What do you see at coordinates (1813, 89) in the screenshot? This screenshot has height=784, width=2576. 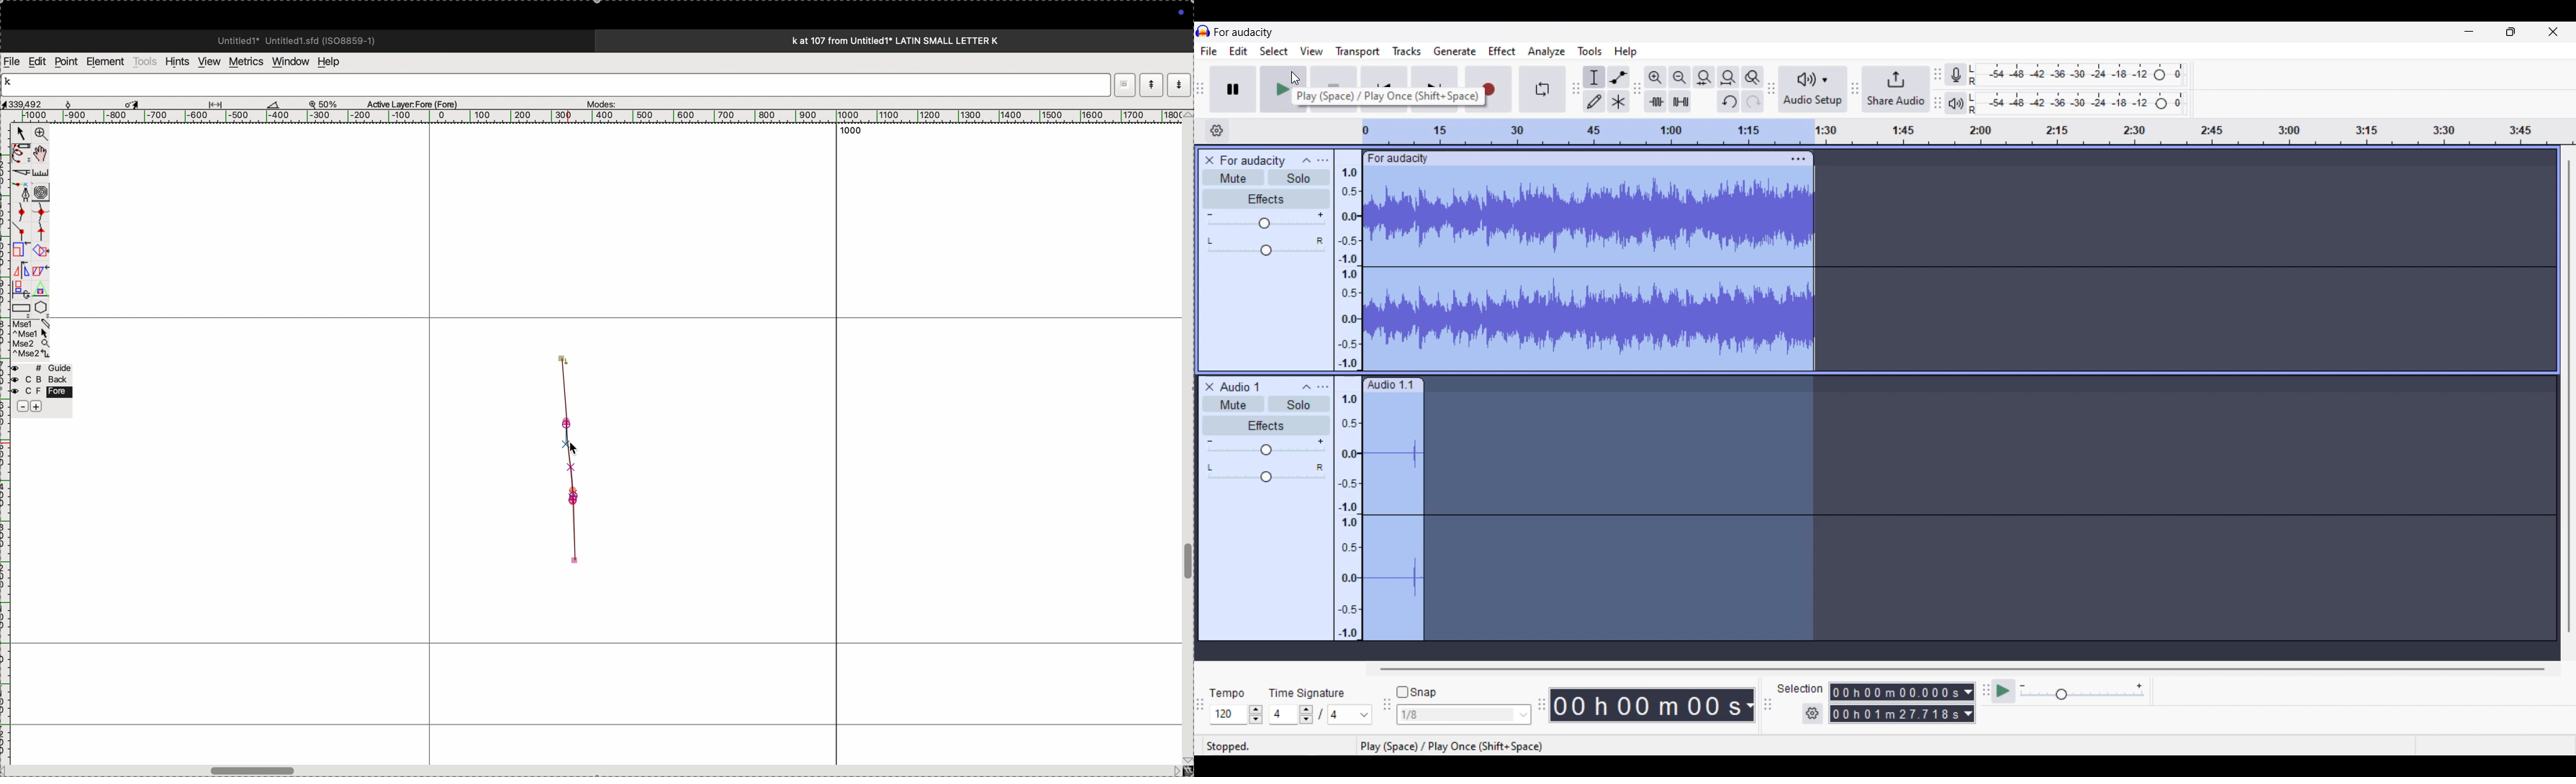 I see `Audio setup` at bounding box center [1813, 89].